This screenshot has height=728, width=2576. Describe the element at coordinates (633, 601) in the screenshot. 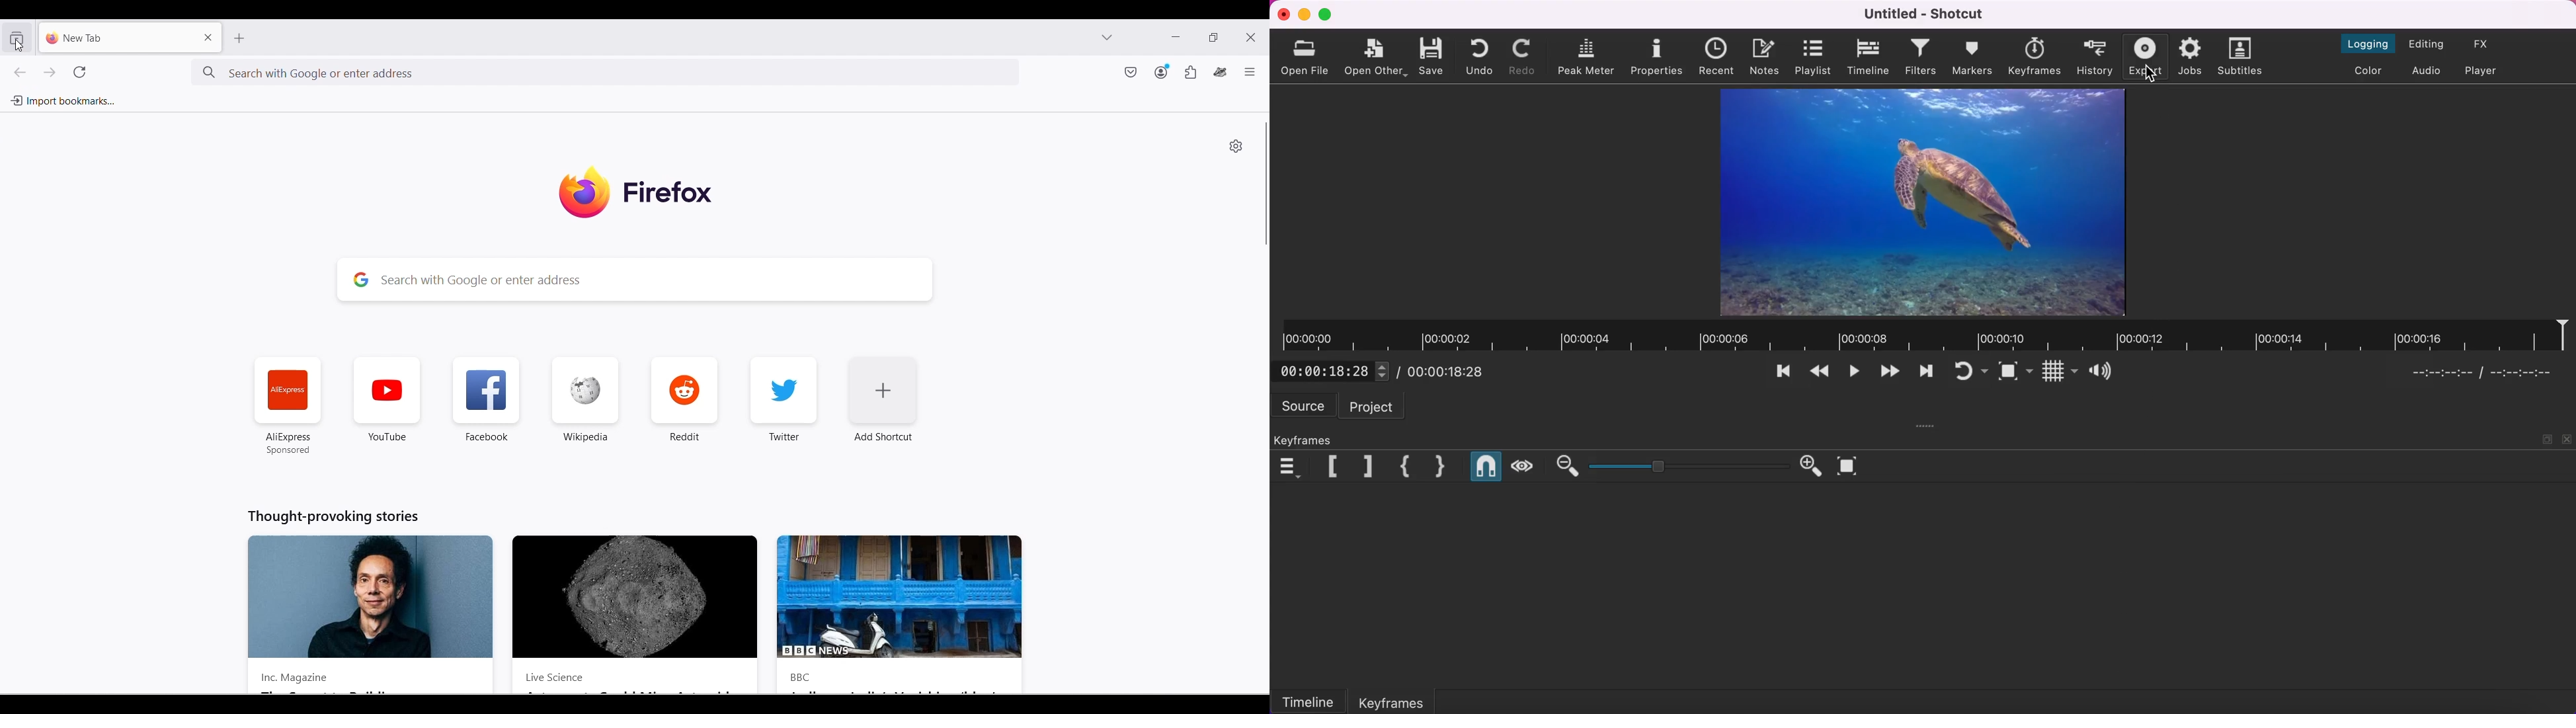

I see `Article suggestions ` at that location.